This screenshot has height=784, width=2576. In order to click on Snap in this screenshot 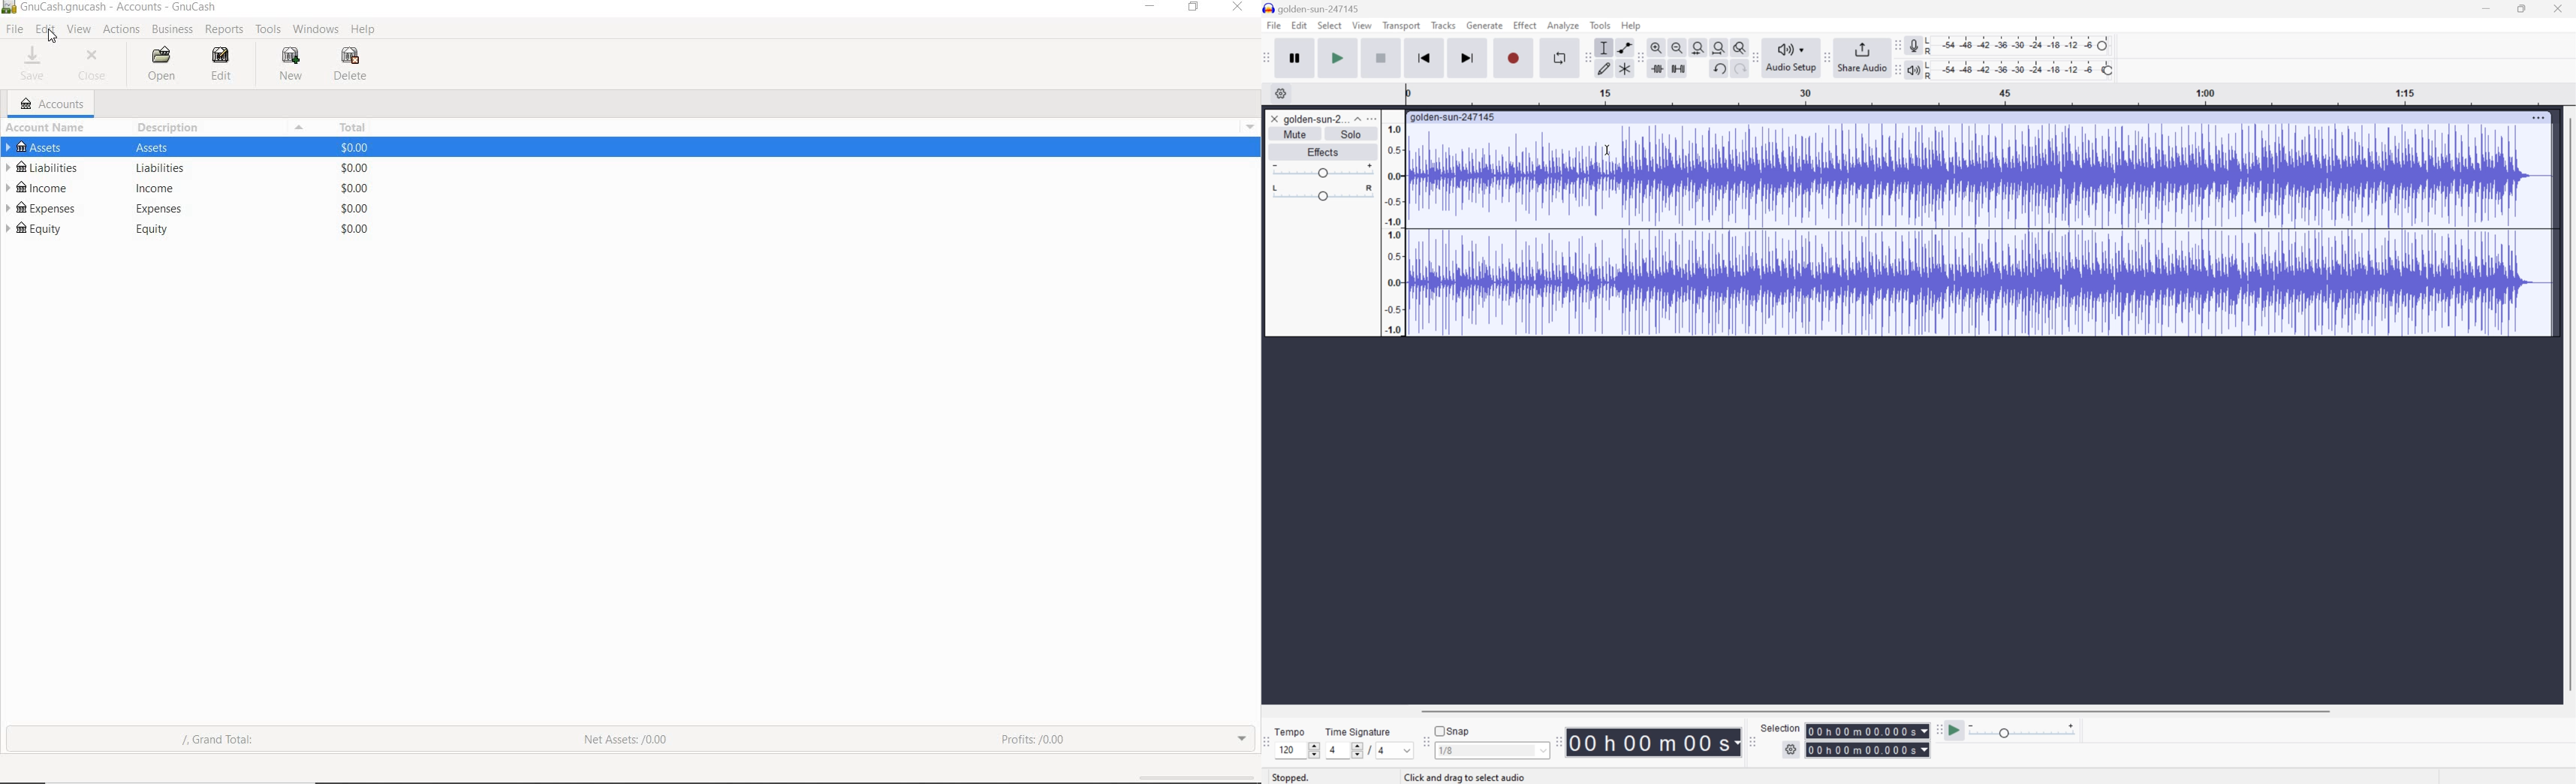, I will do `click(1451, 729)`.